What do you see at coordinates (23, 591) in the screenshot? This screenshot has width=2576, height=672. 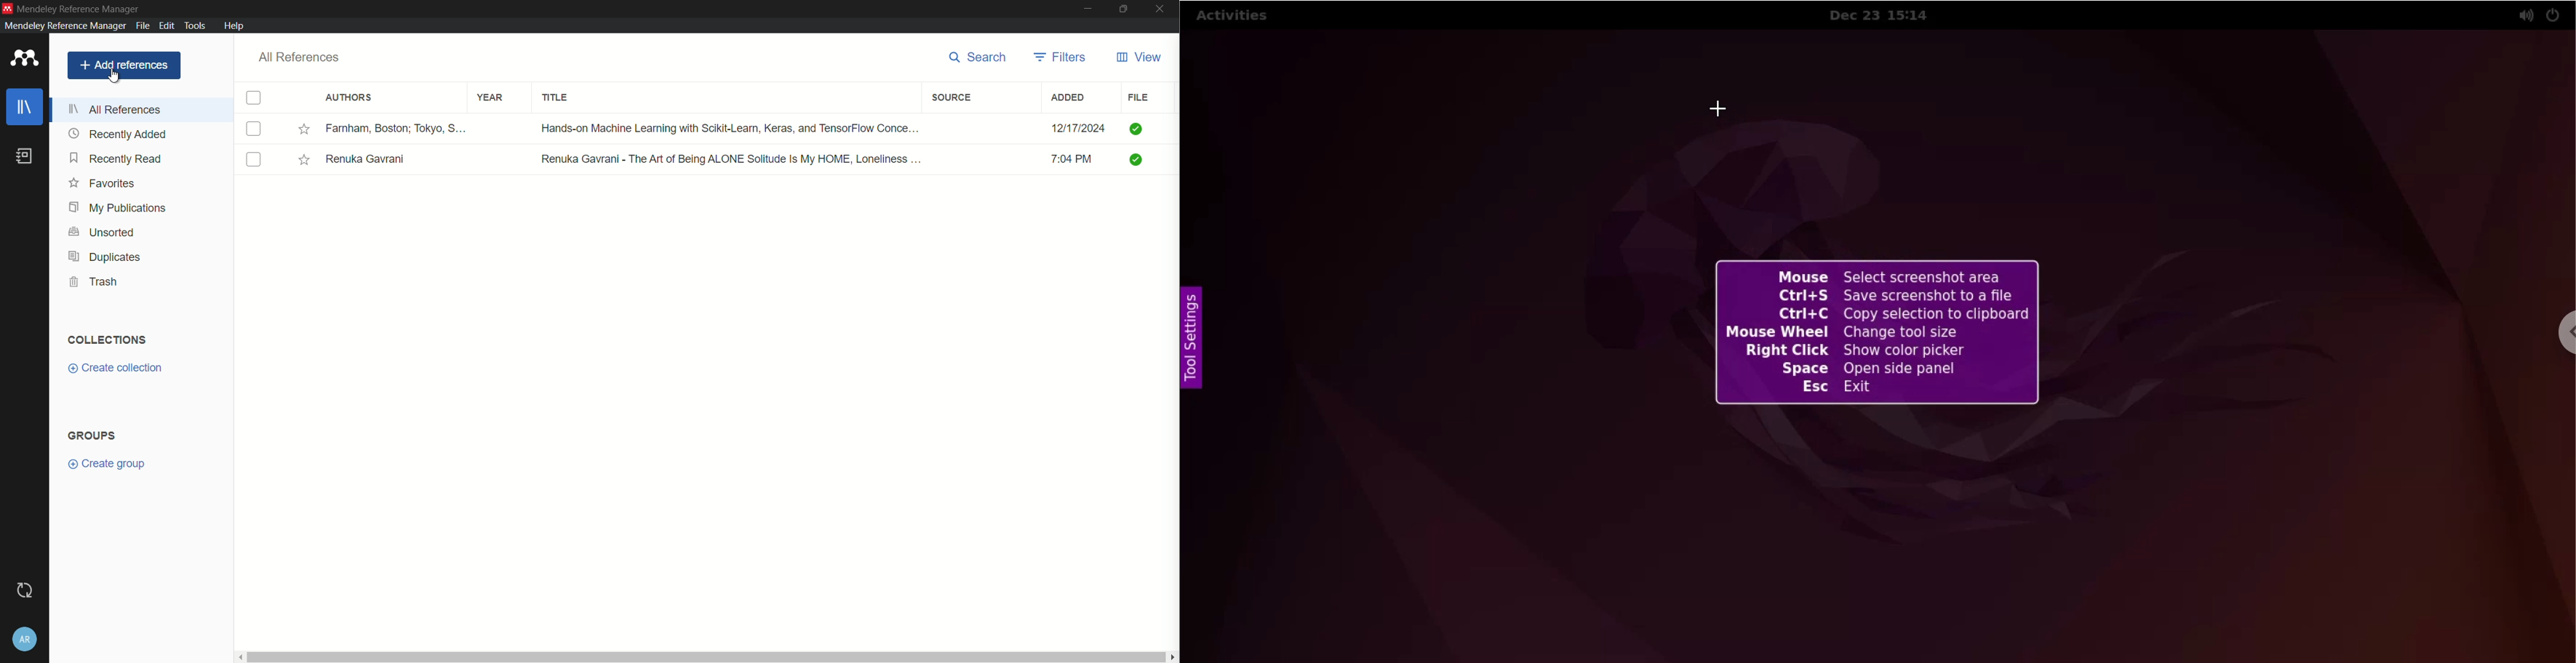 I see `sync` at bounding box center [23, 591].